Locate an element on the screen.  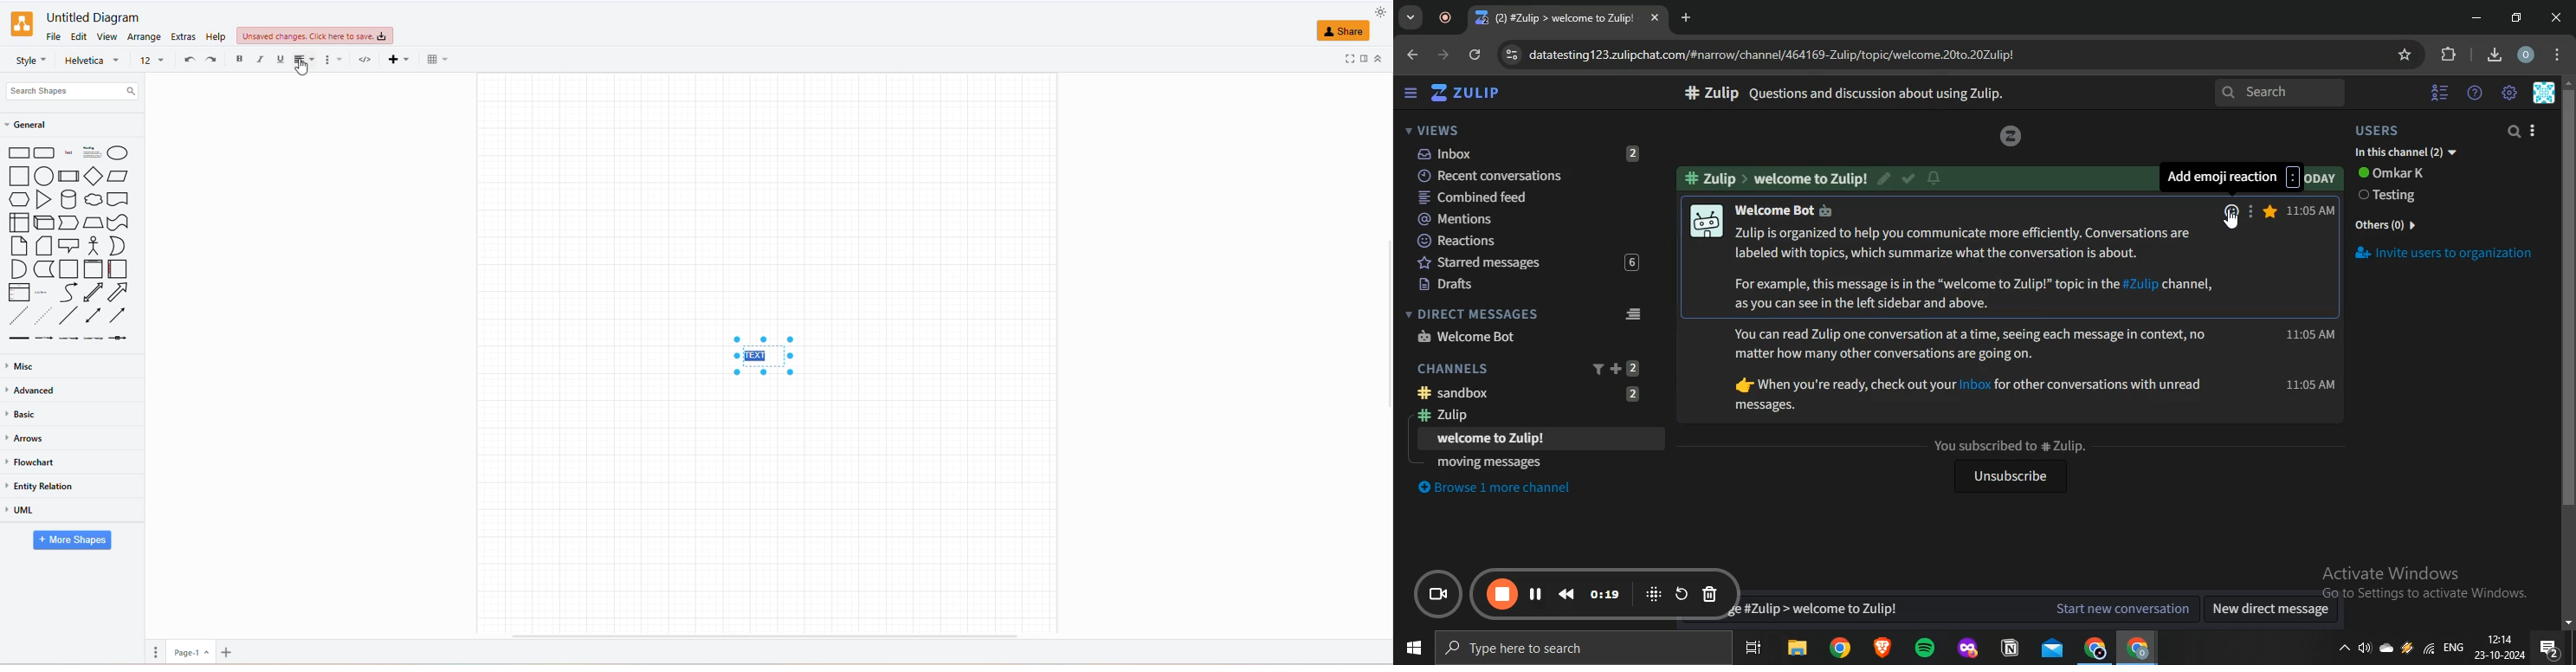
english is located at coordinates (2453, 649).